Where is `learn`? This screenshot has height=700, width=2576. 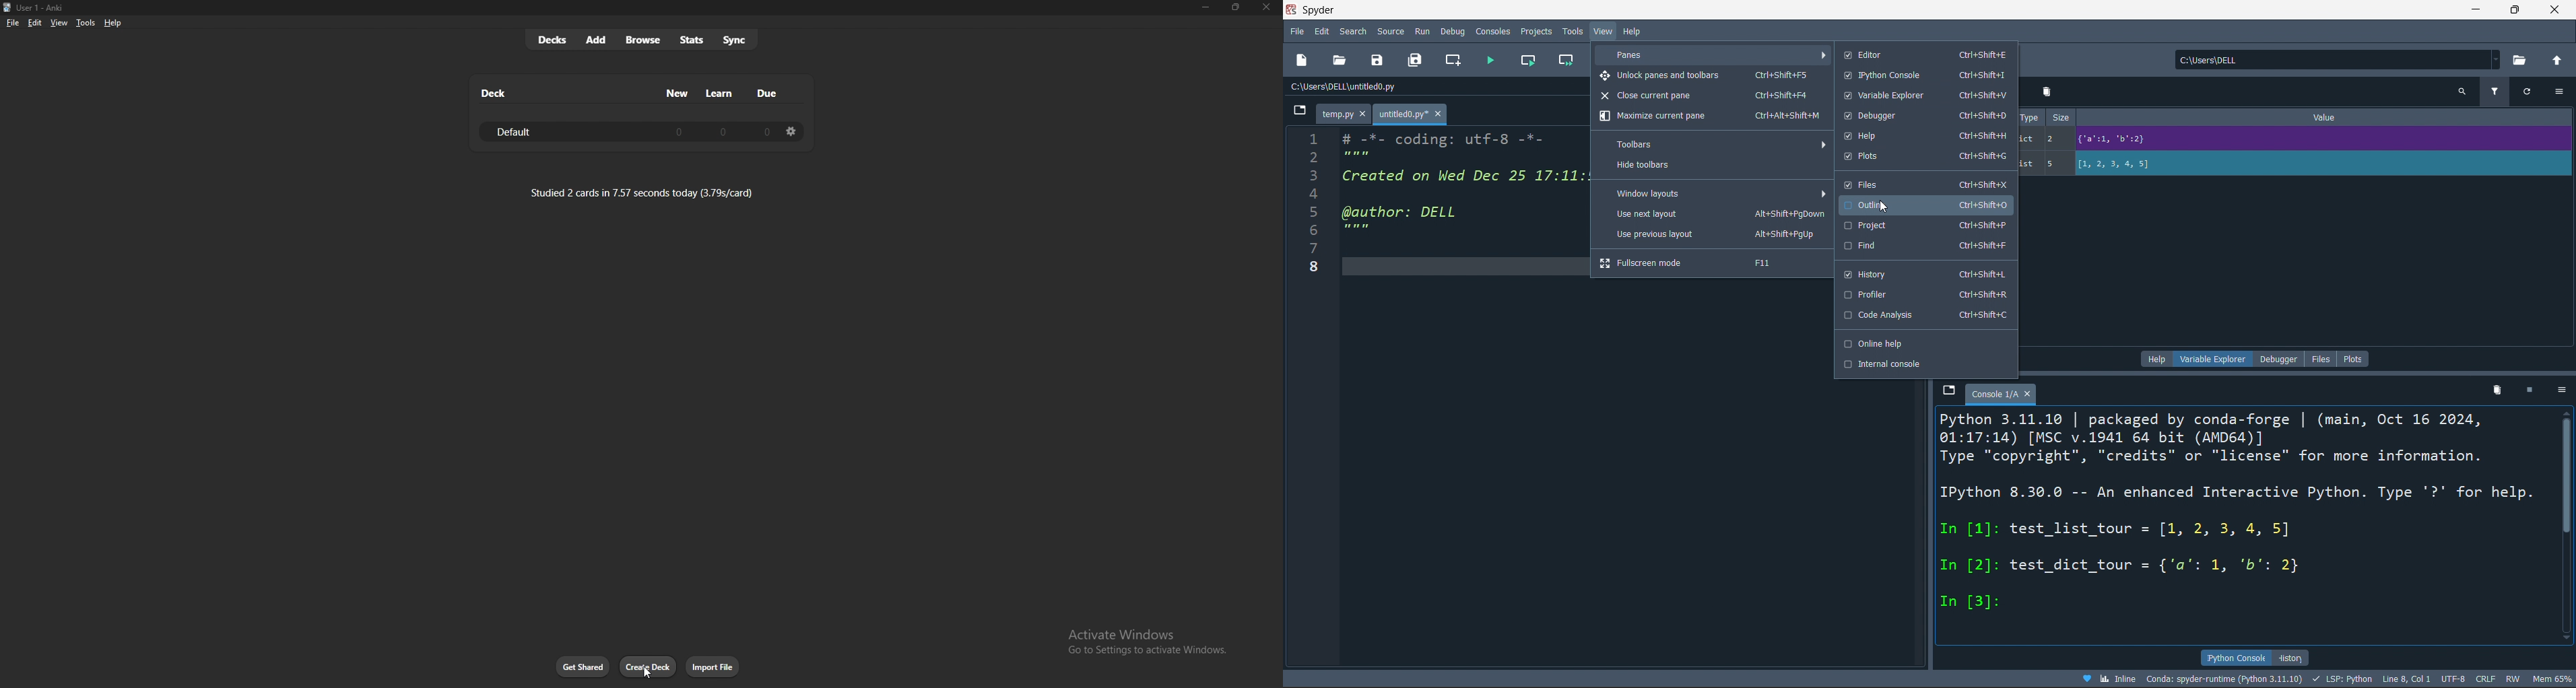 learn is located at coordinates (720, 94).